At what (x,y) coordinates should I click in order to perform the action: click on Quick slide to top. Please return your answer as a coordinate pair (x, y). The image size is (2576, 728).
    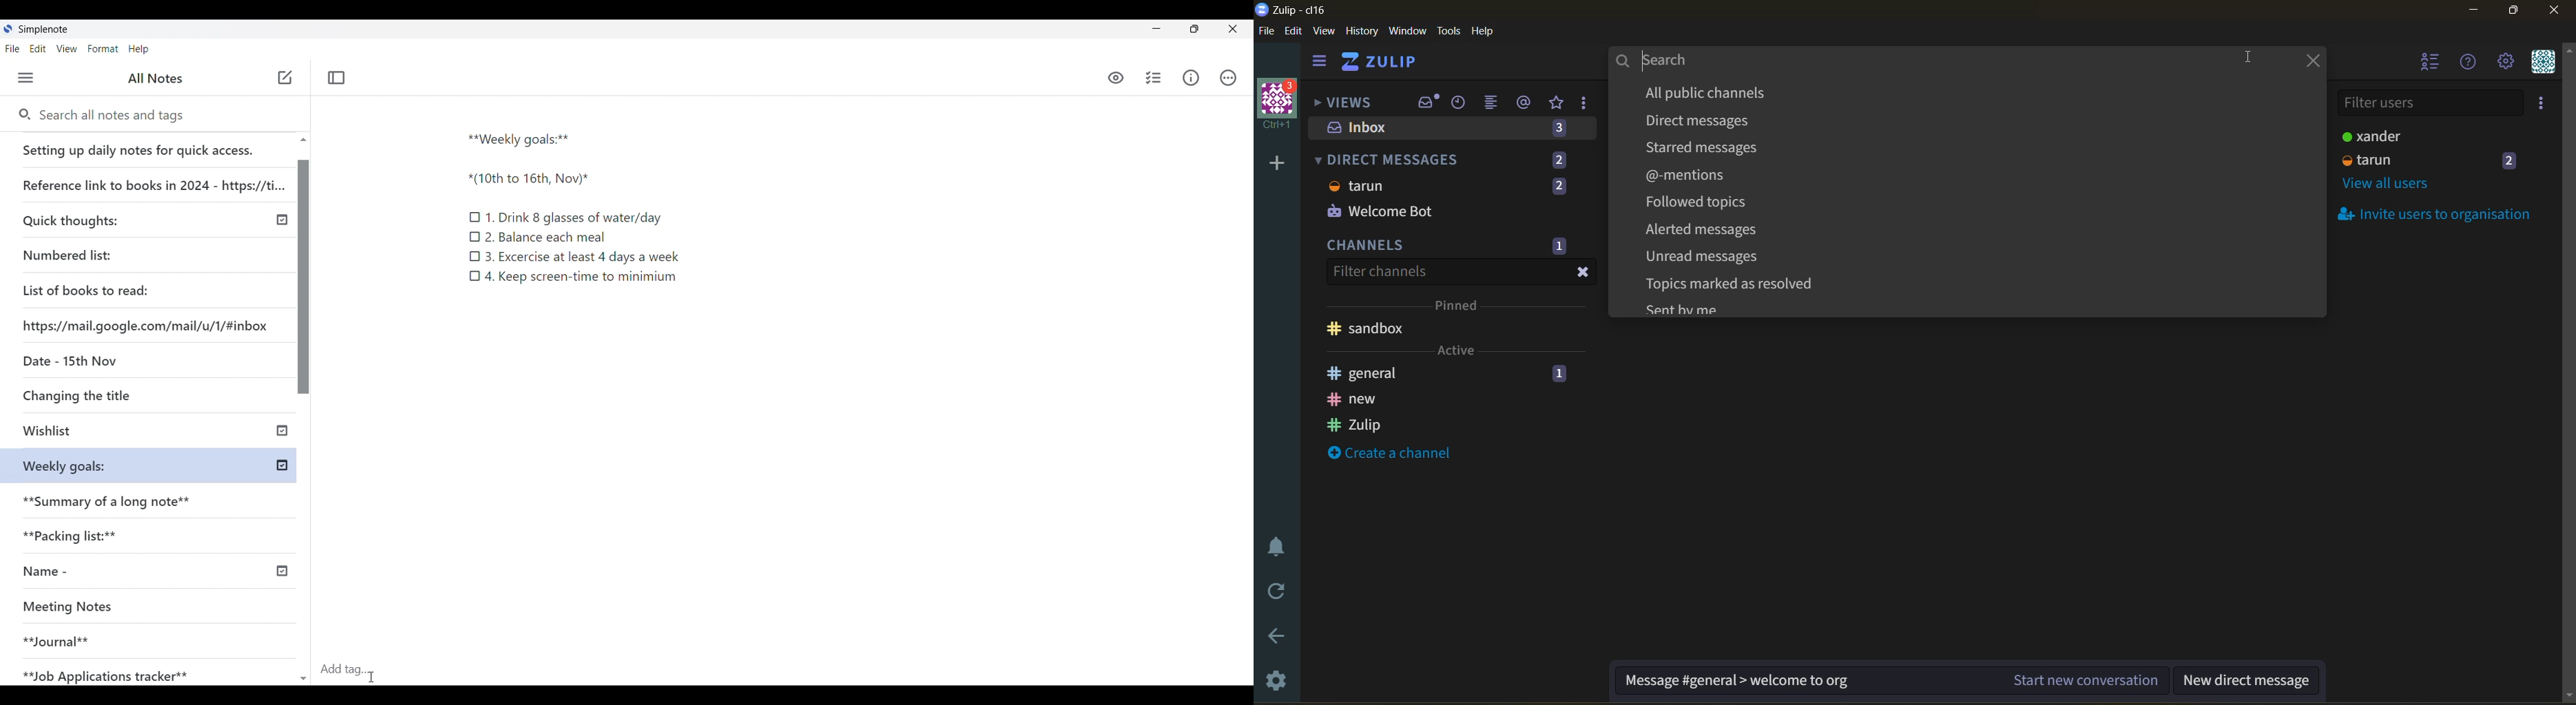
    Looking at the image, I should click on (303, 140).